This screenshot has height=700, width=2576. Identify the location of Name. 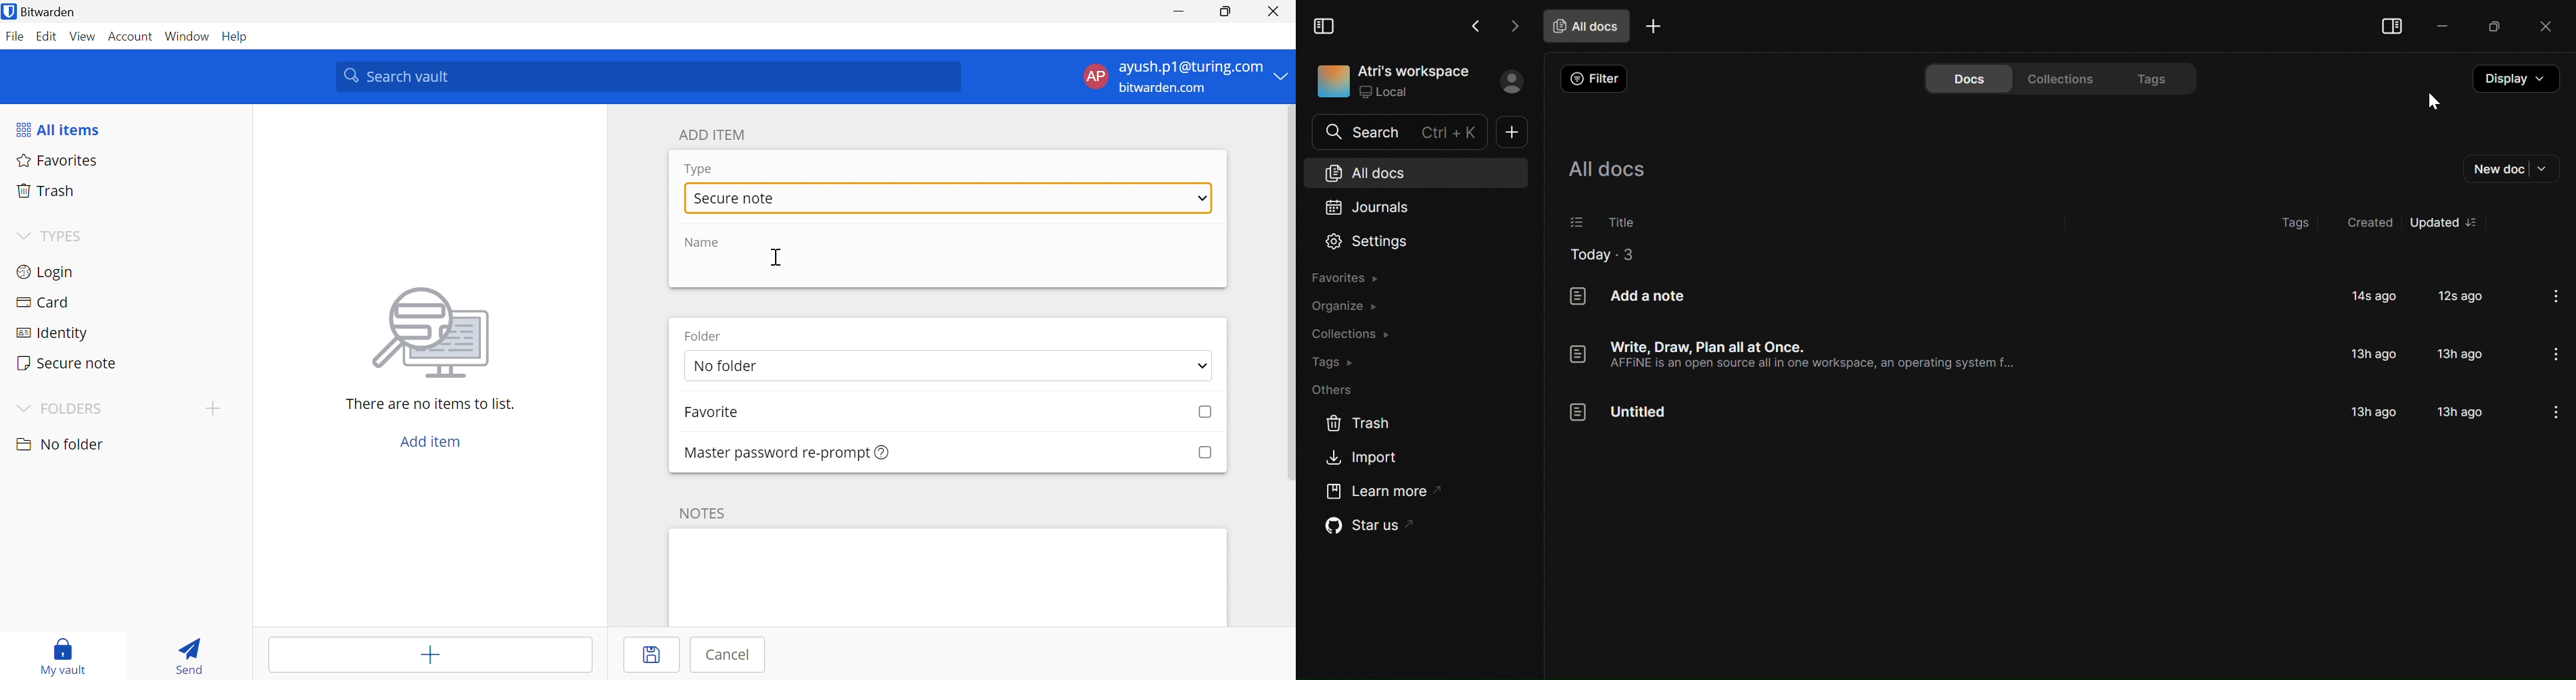
(706, 243).